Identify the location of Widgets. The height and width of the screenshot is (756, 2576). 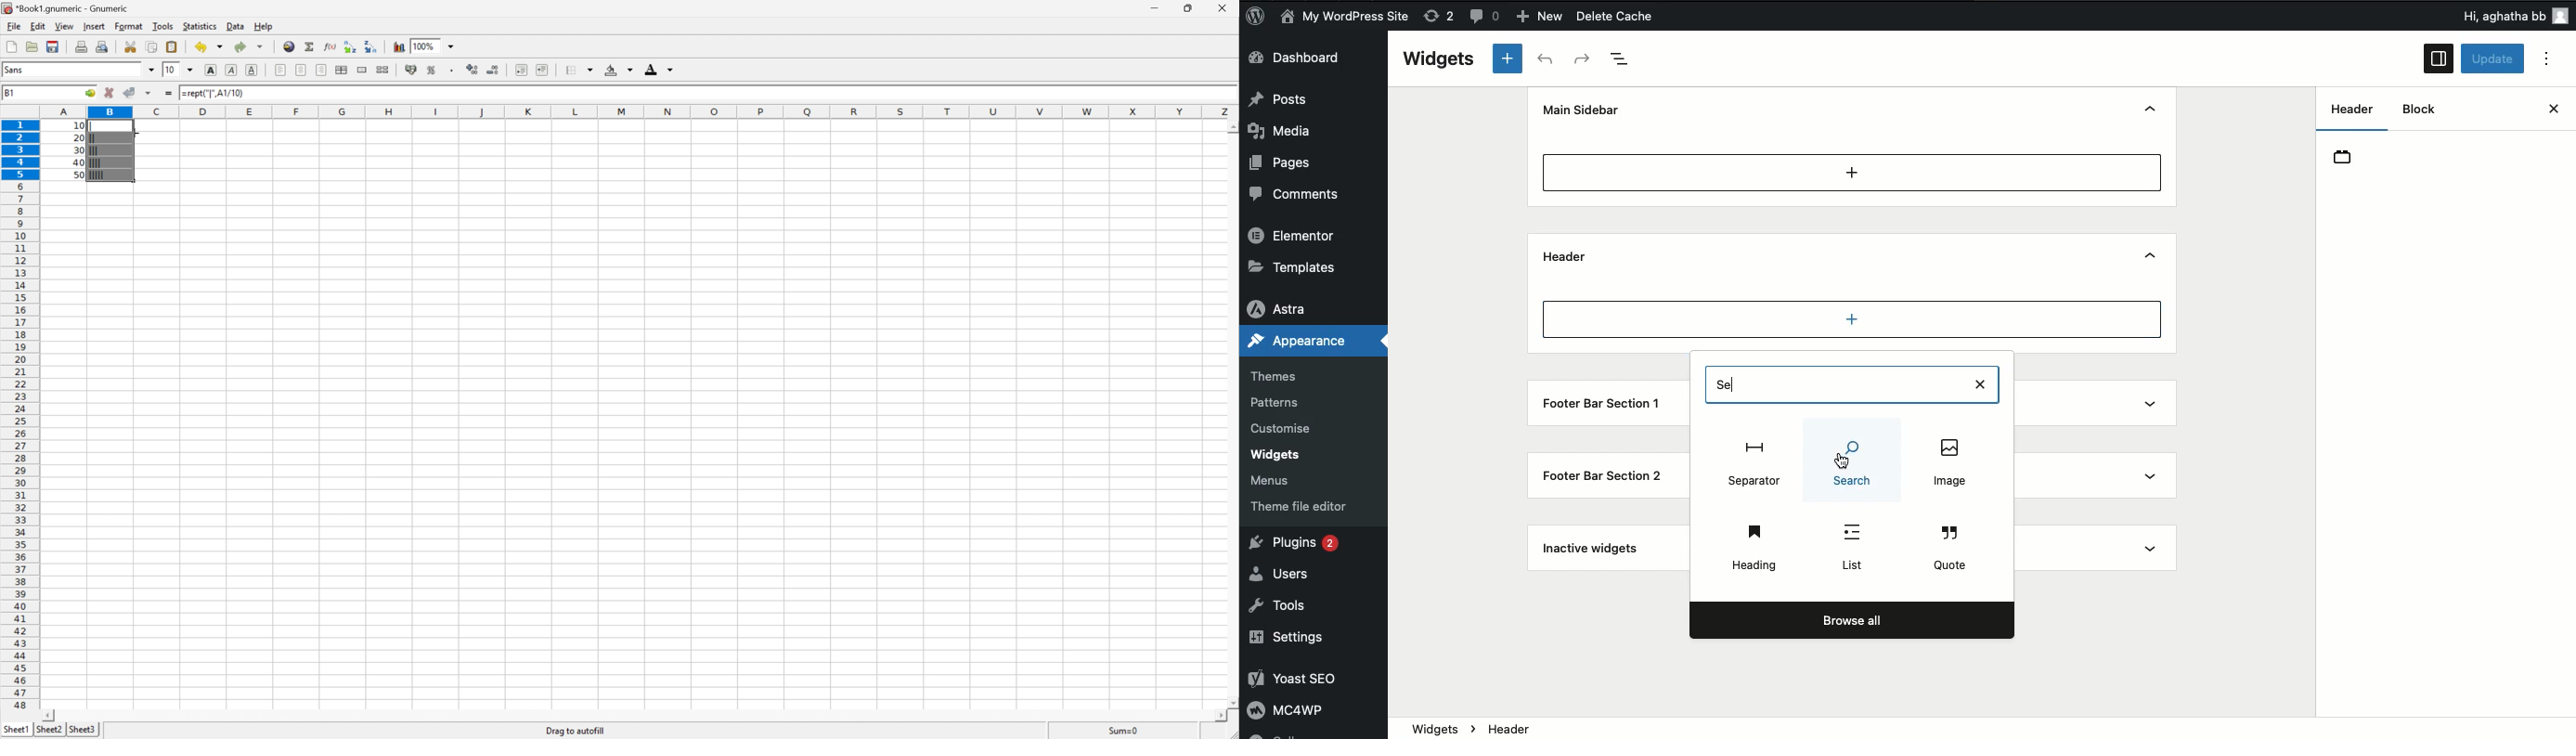
(1276, 455).